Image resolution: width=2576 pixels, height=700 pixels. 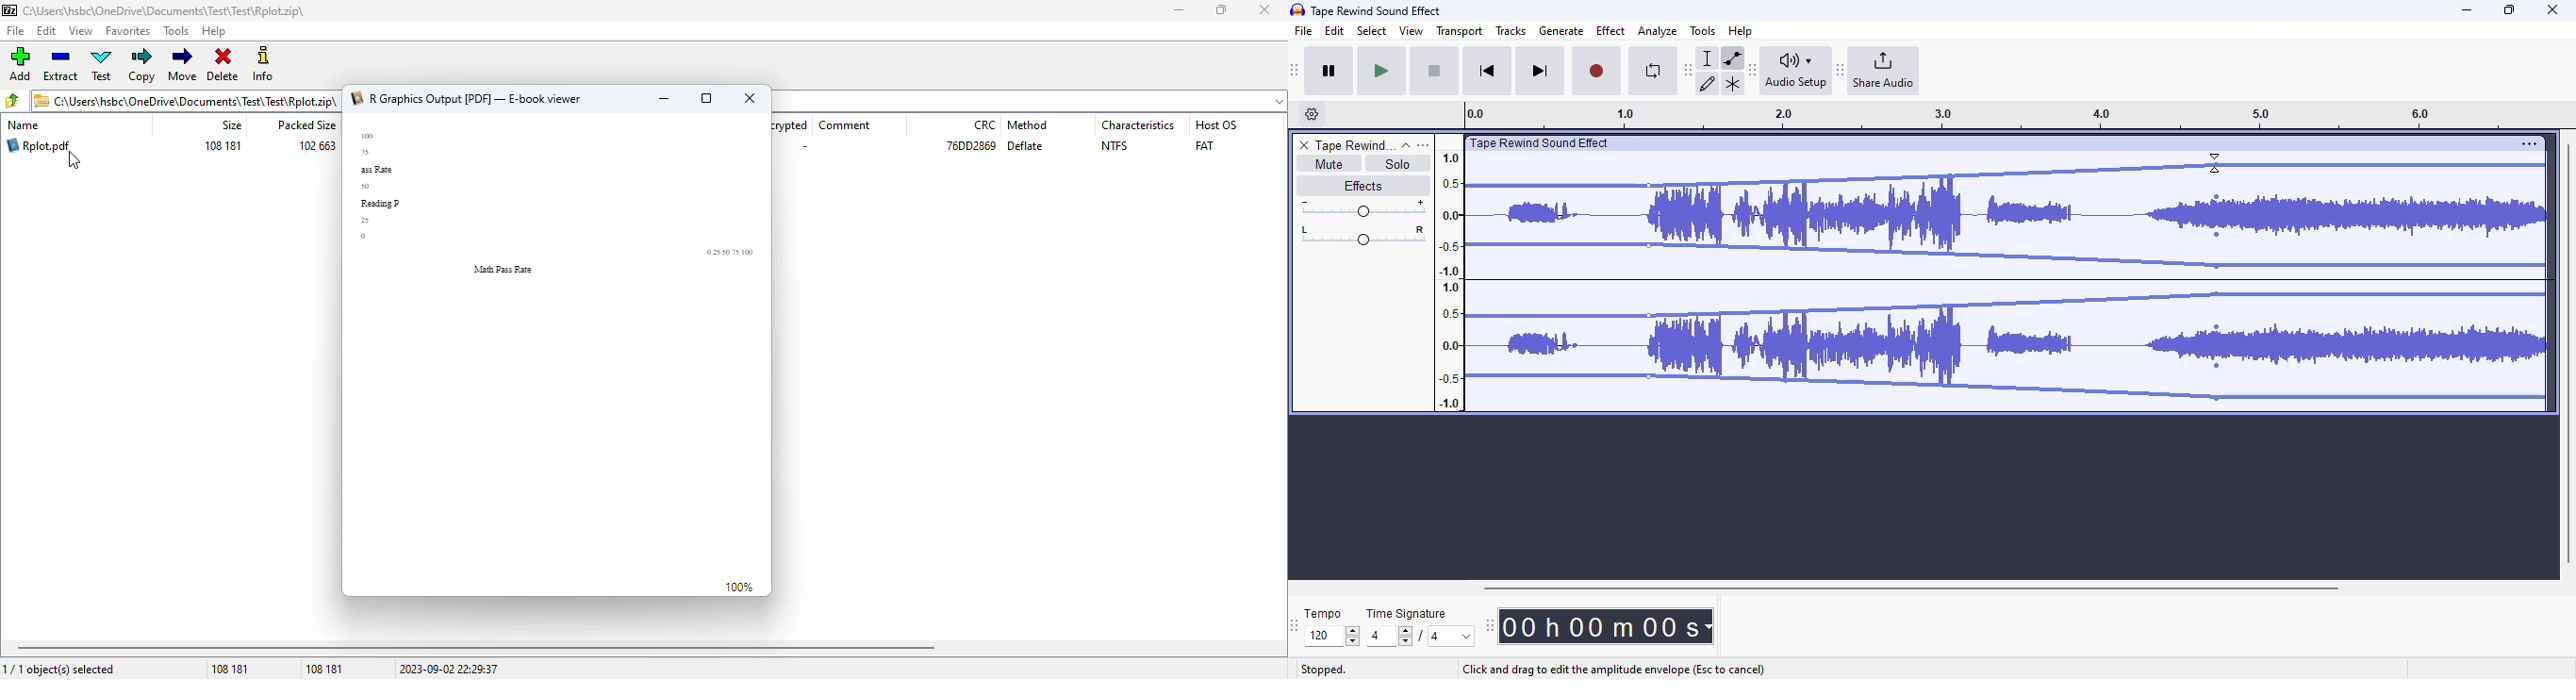 What do you see at coordinates (1381, 72) in the screenshot?
I see `play` at bounding box center [1381, 72].